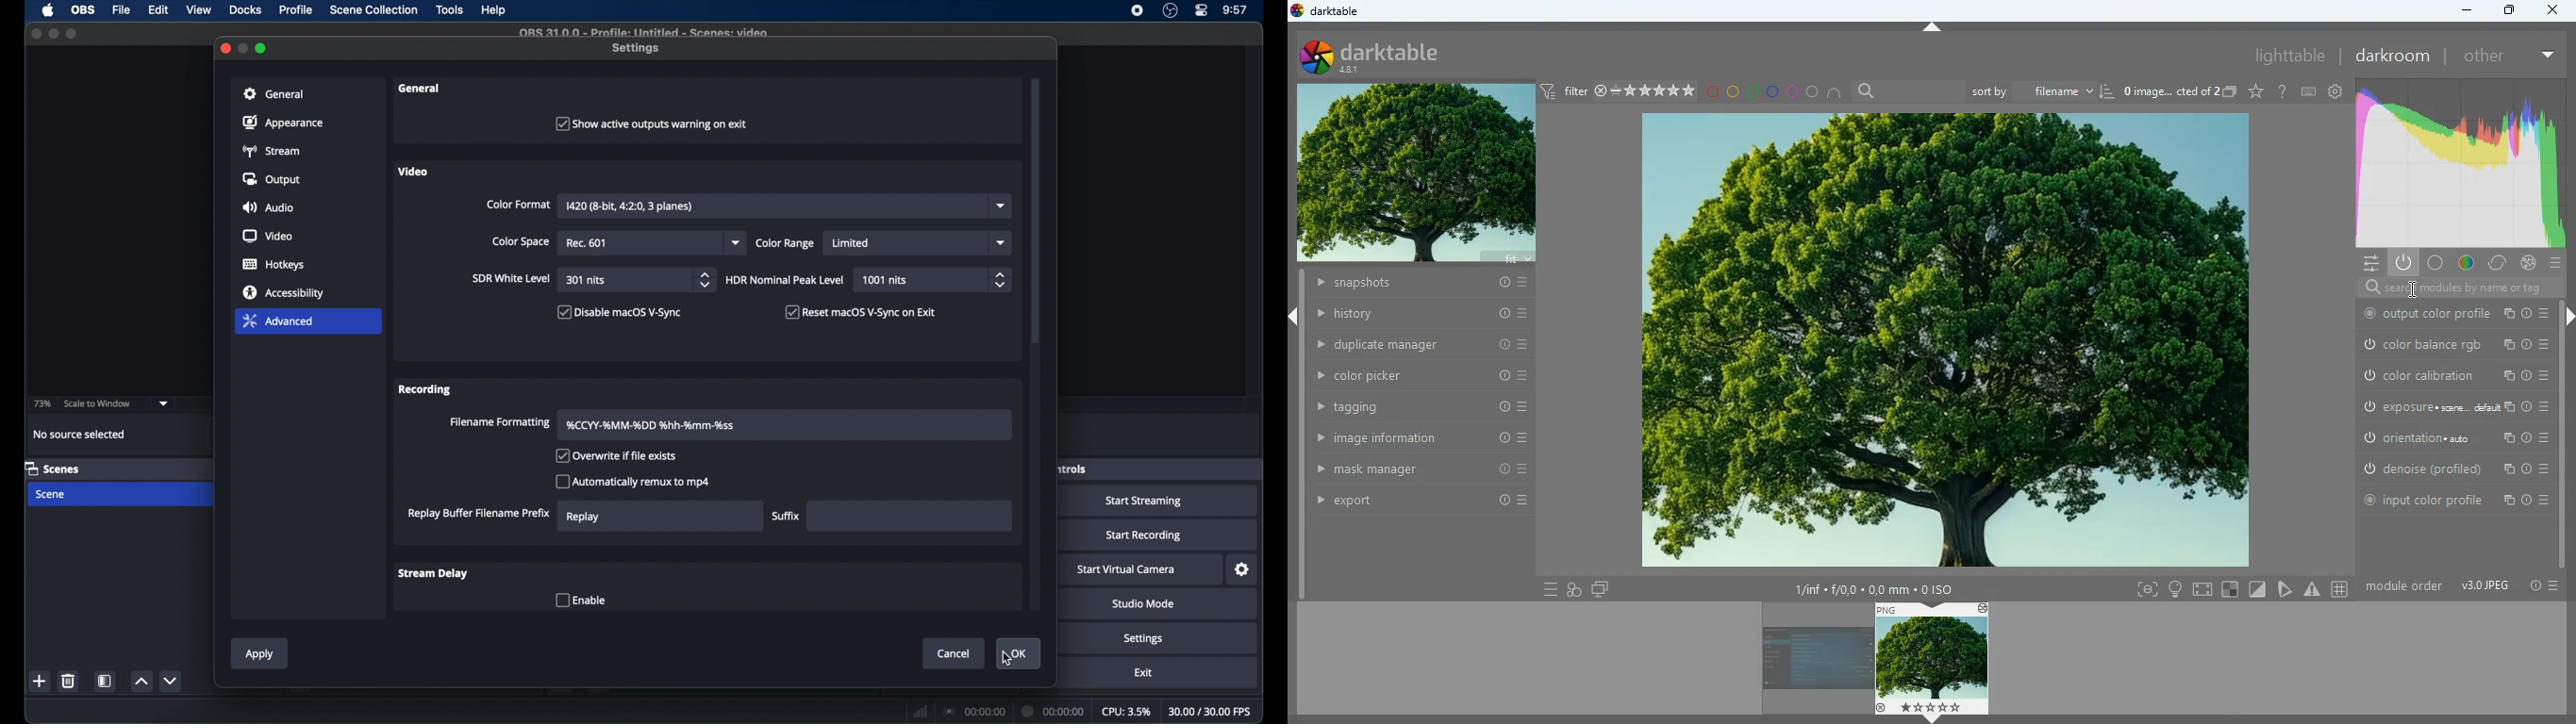  What do you see at coordinates (82, 10) in the screenshot?
I see `obs` at bounding box center [82, 10].